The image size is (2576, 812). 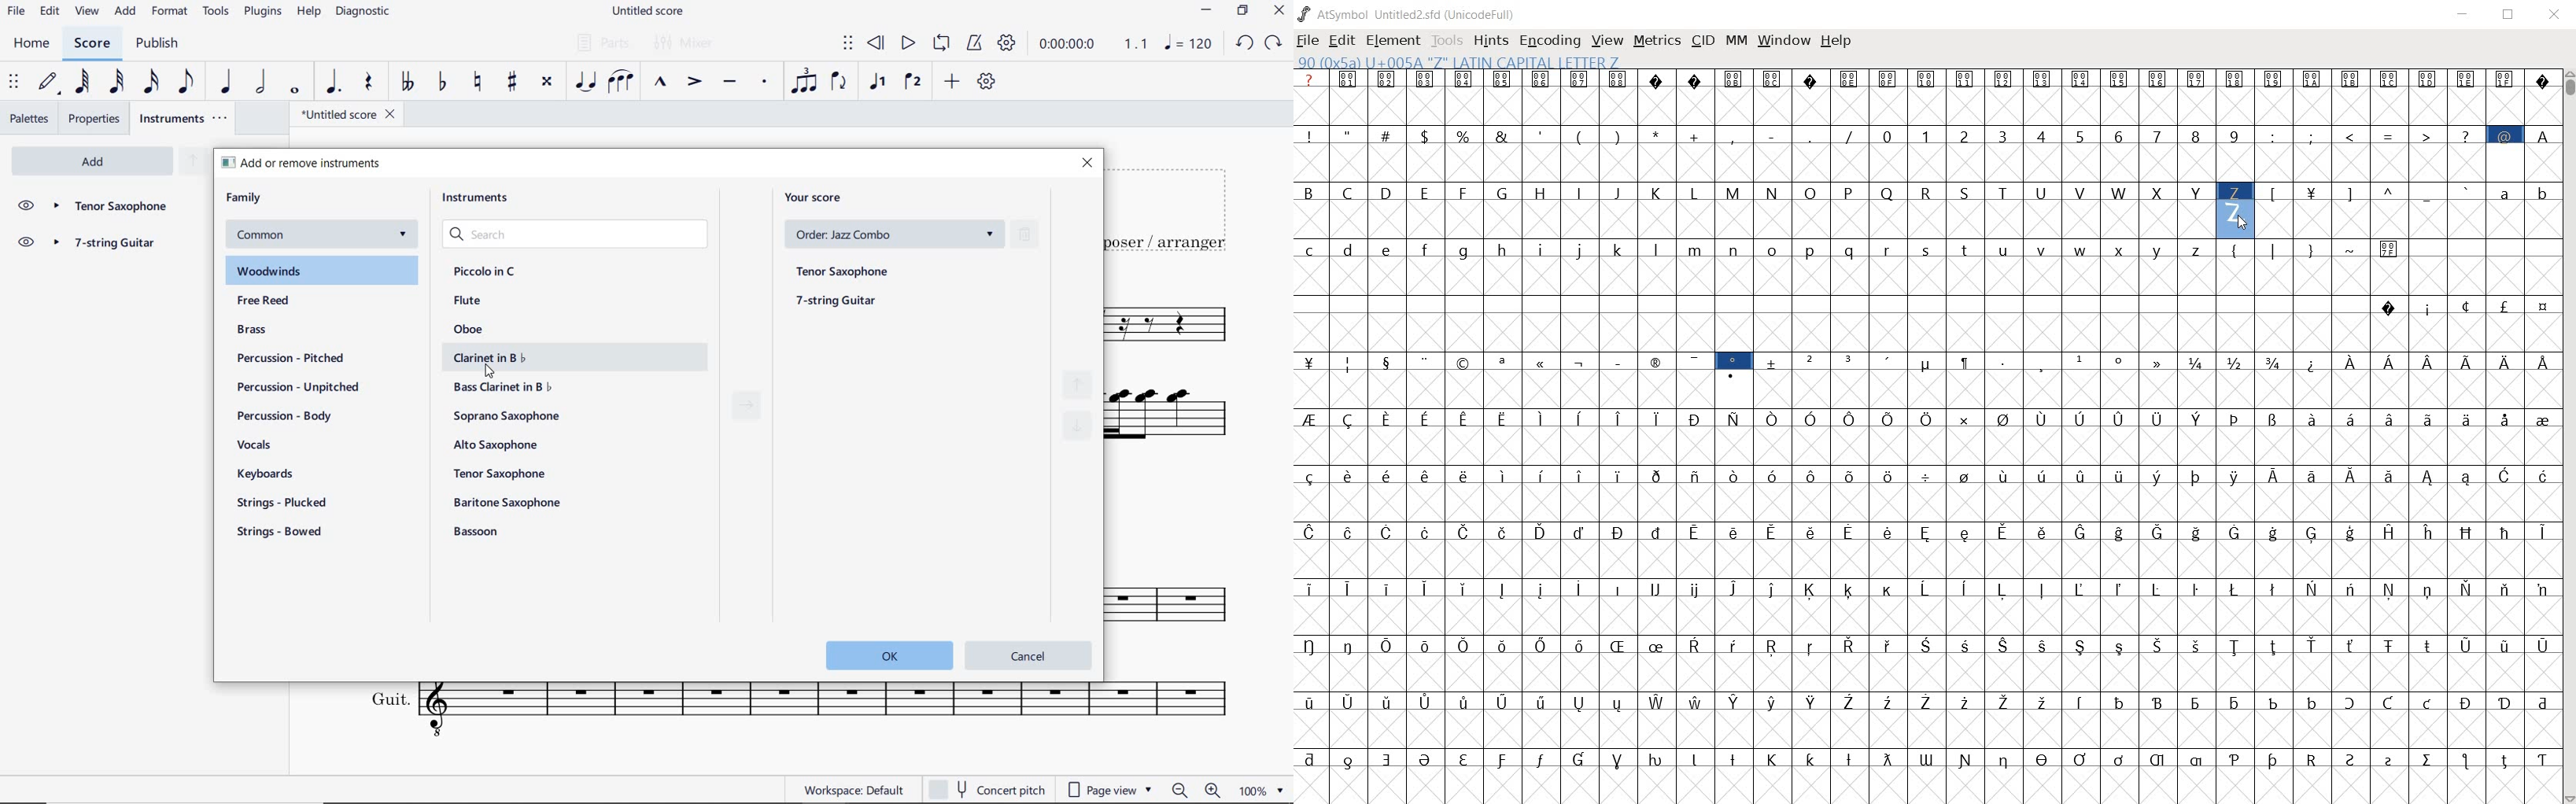 I want to click on percussion - body, so click(x=284, y=416).